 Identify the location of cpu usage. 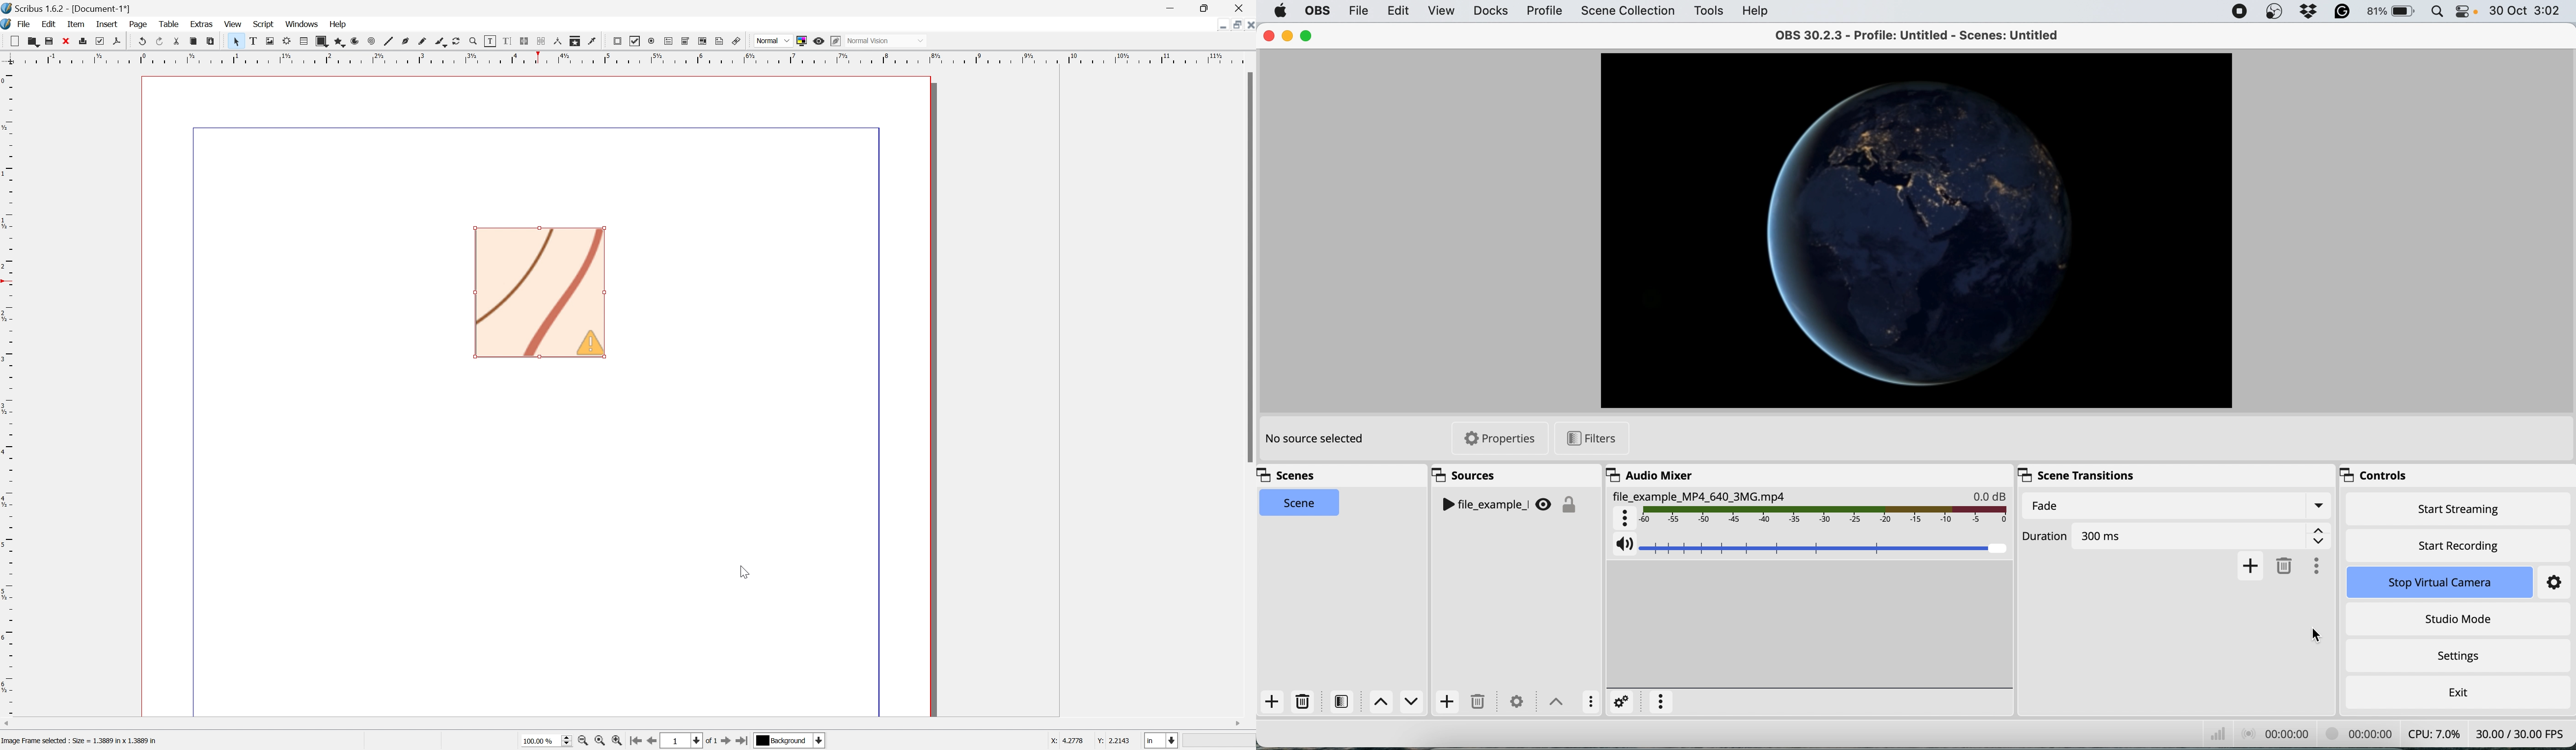
(2432, 733).